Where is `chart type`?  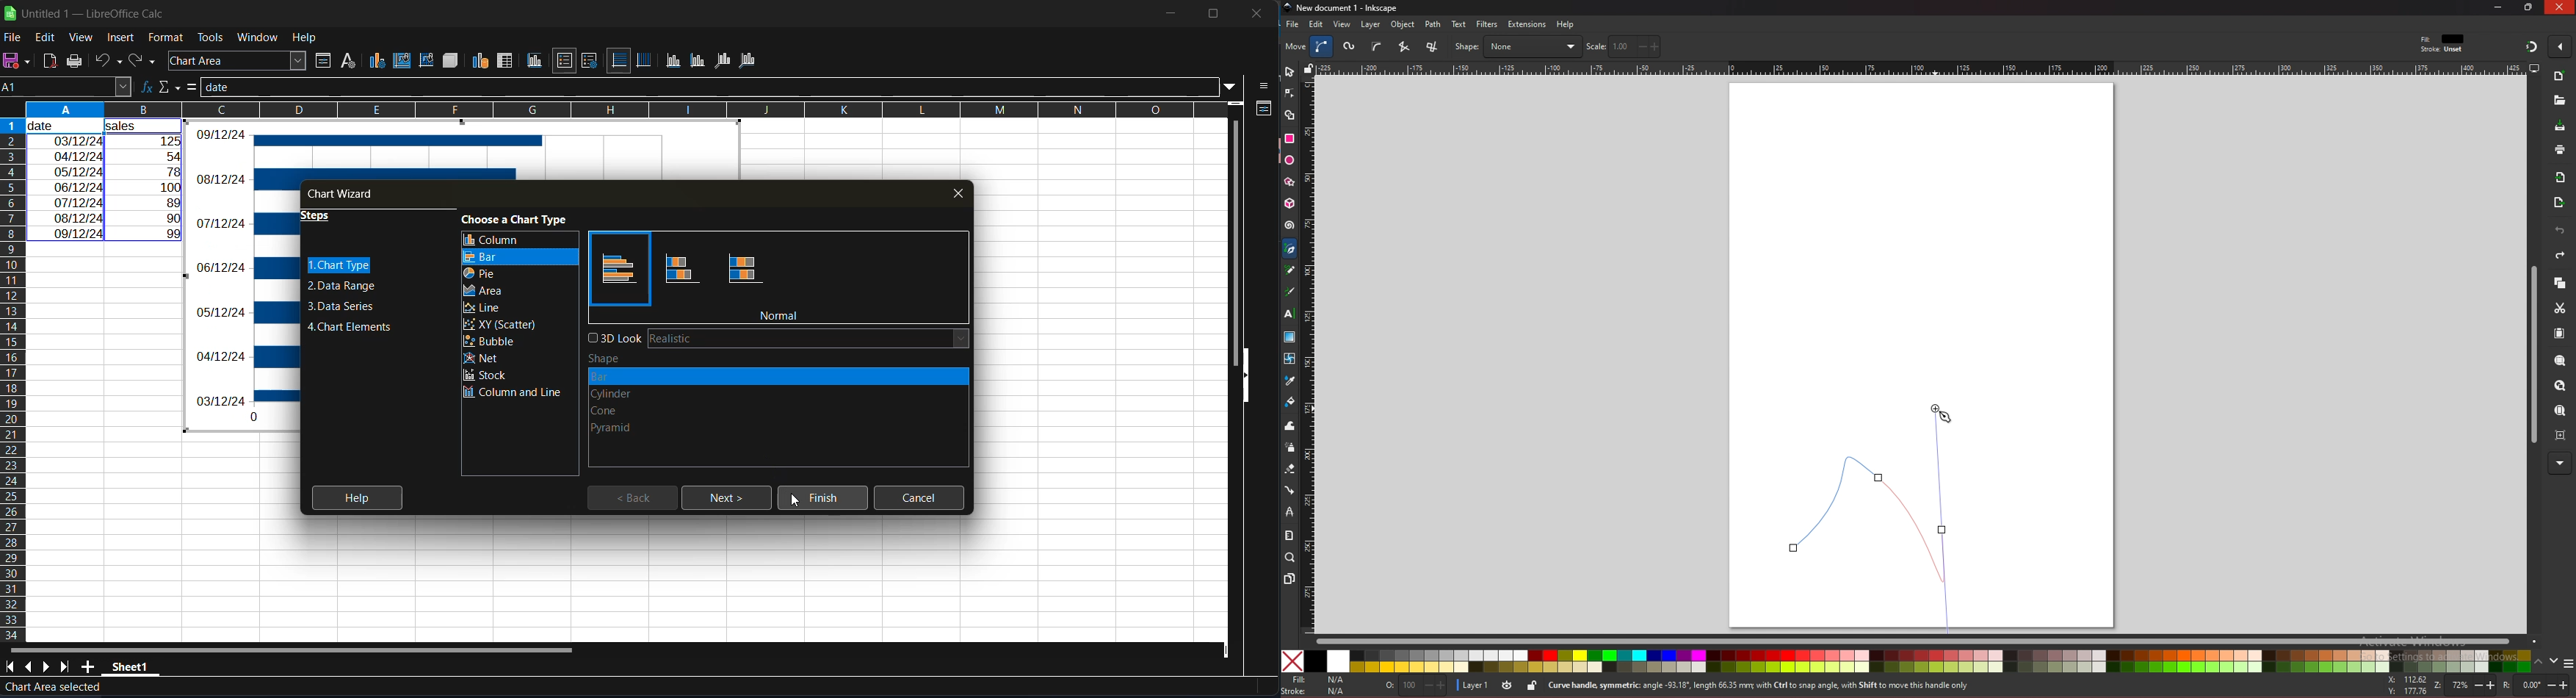
chart type is located at coordinates (339, 266).